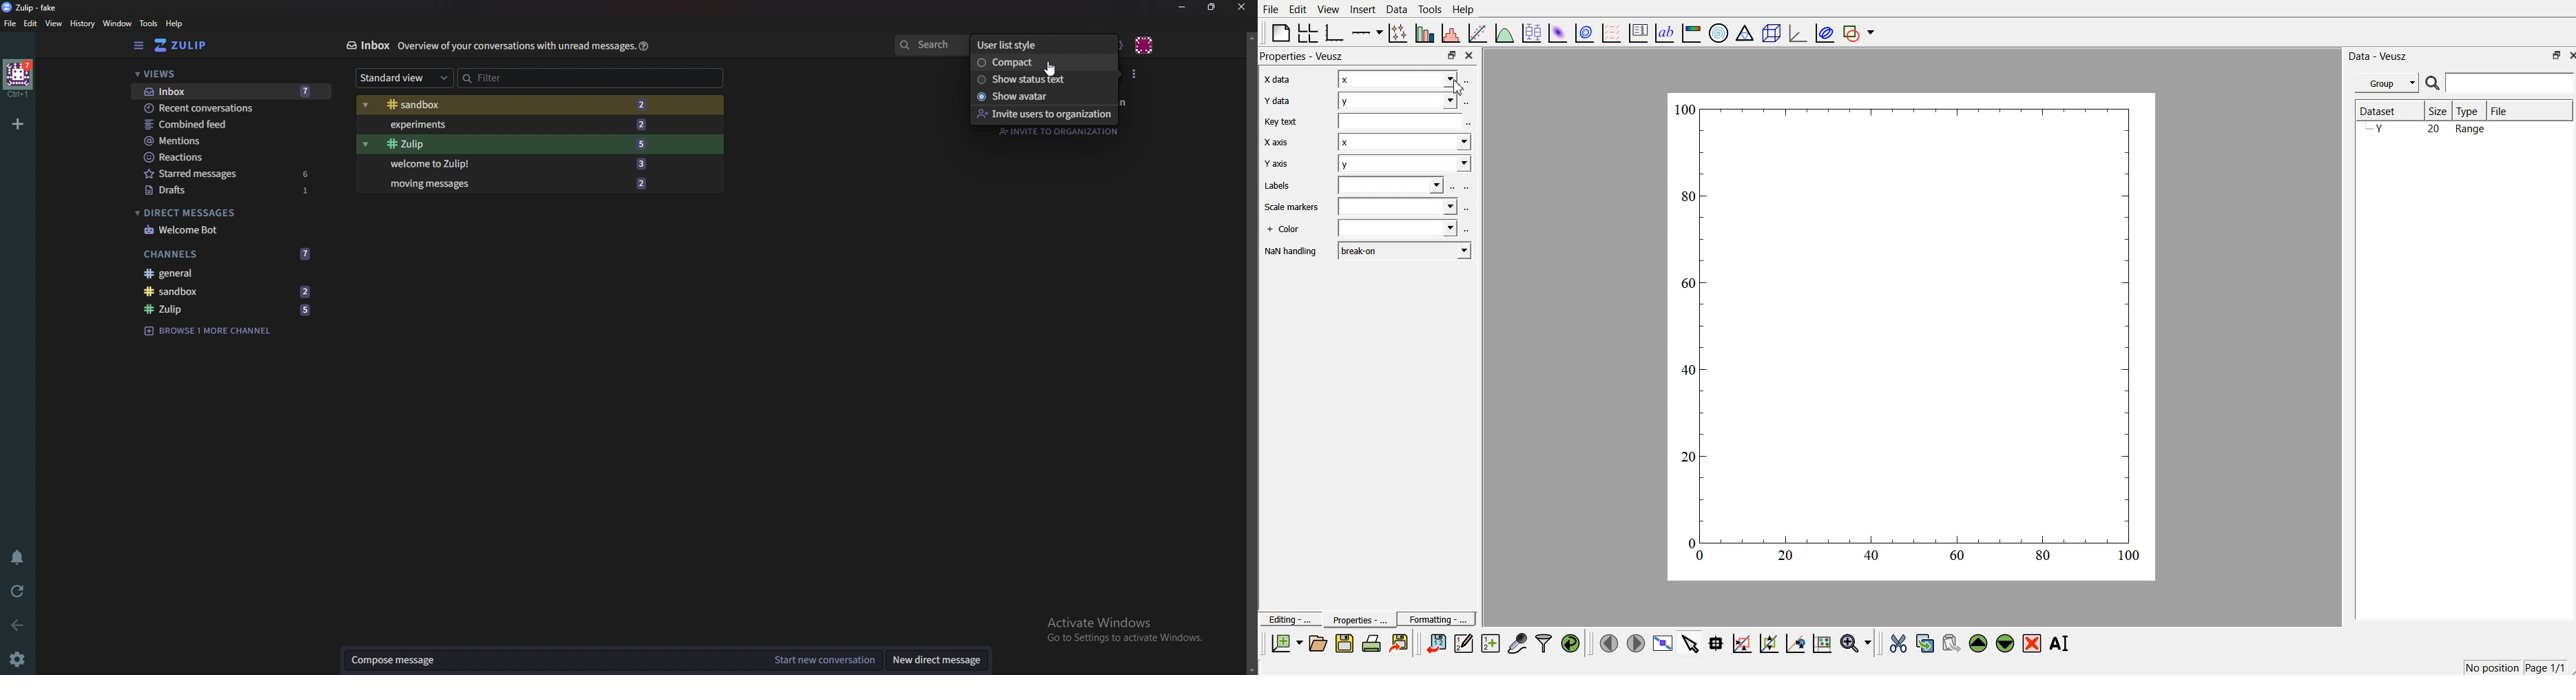 The width and height of the screenshot is (2576, 700). Describe the element at coordinates (1309, 32) in the screenshot. I see `arrange a graph in a grid` at that location.